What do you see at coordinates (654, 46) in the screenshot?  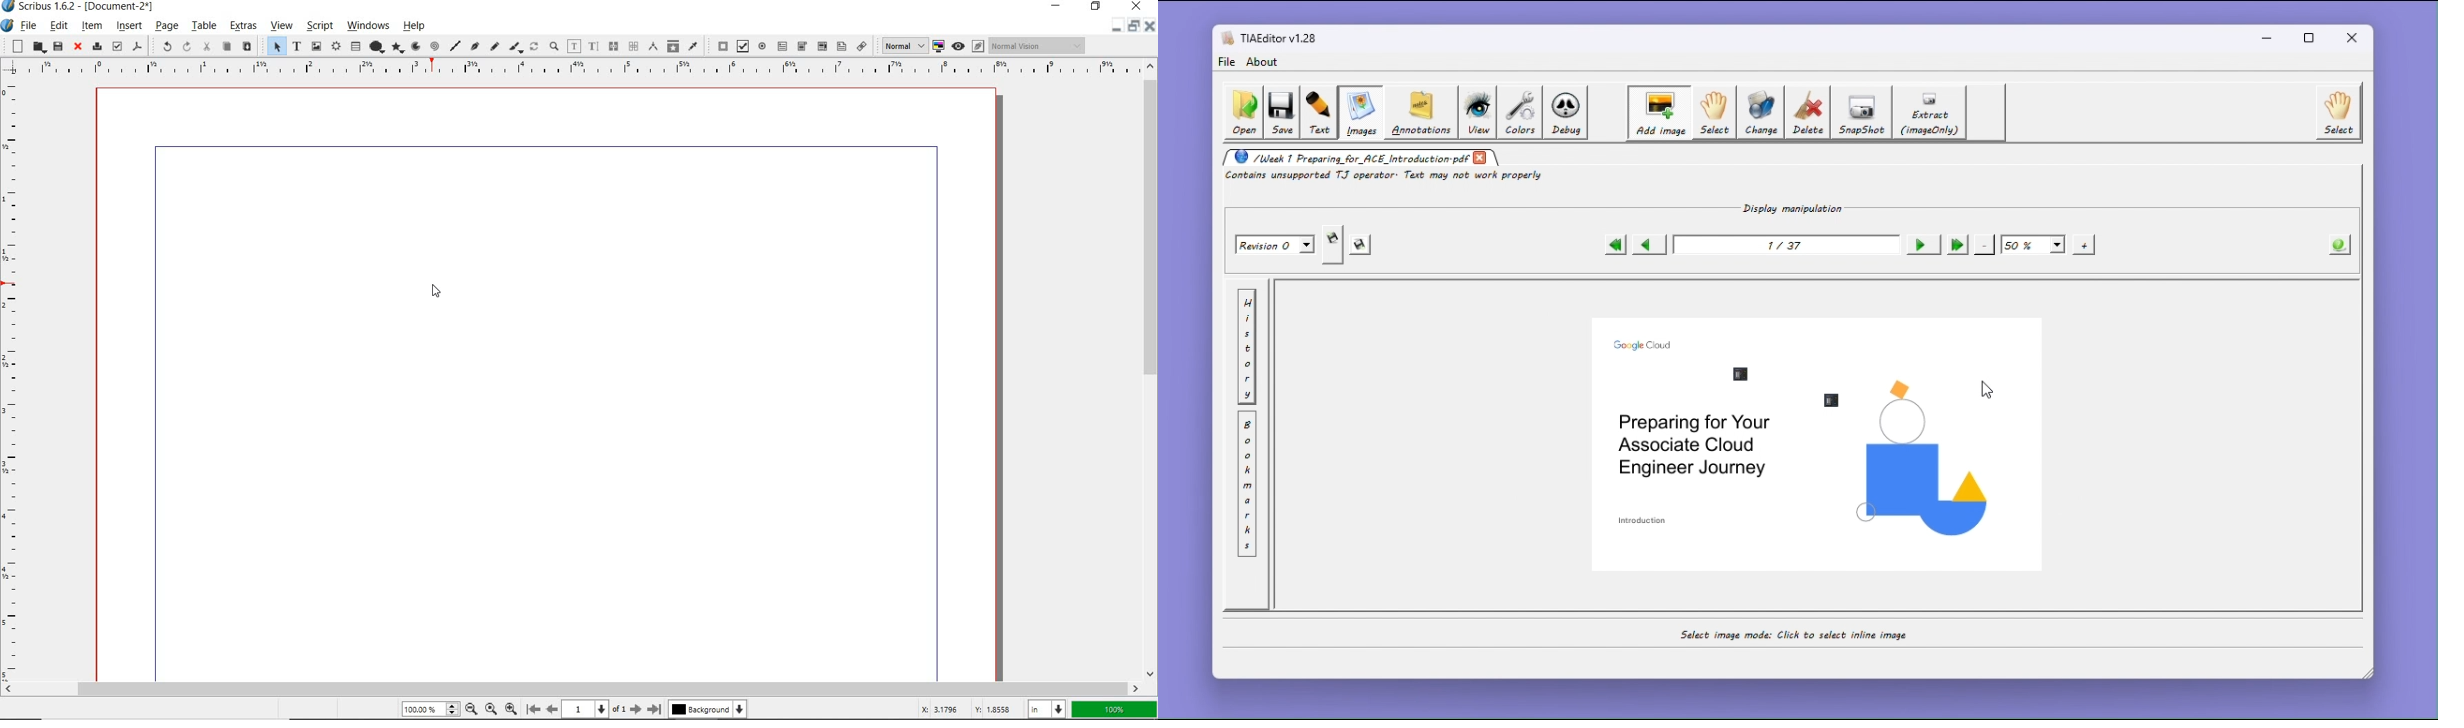 I see `measurements` at bounding box center [654, 46].